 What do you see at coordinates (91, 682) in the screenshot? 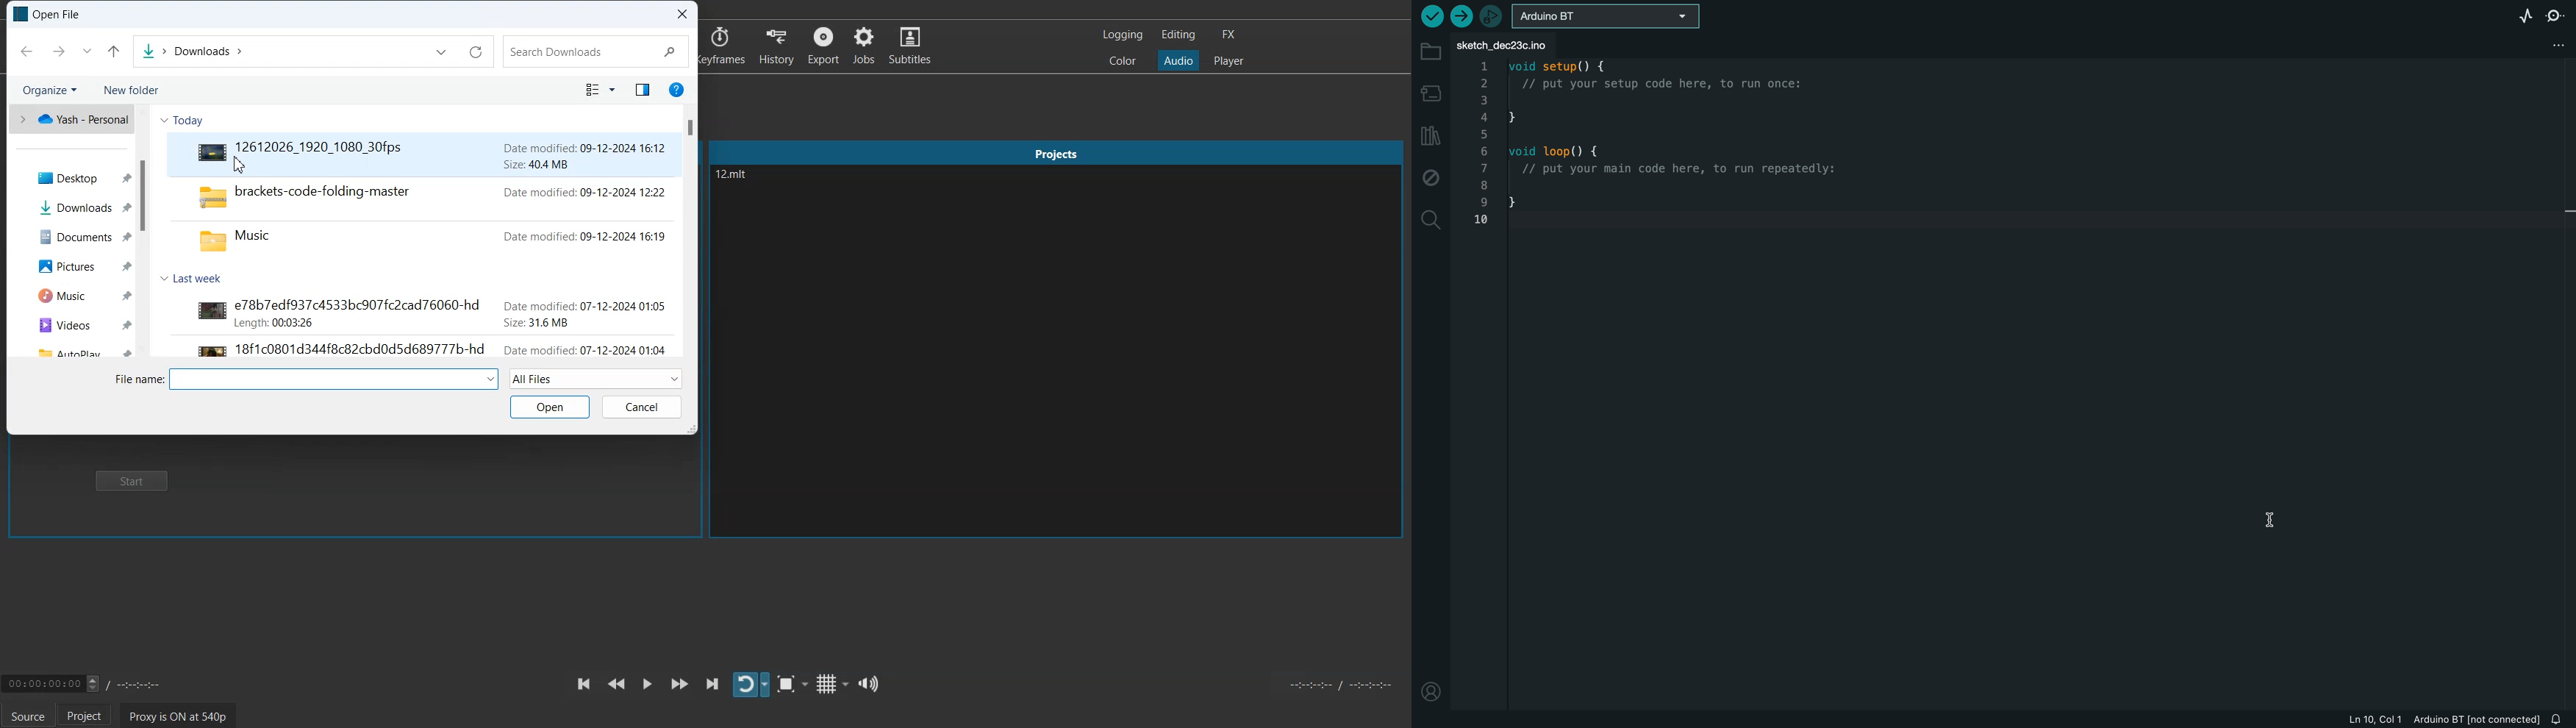
I see `Timeline adjuster` at bounding box center [91, 682].